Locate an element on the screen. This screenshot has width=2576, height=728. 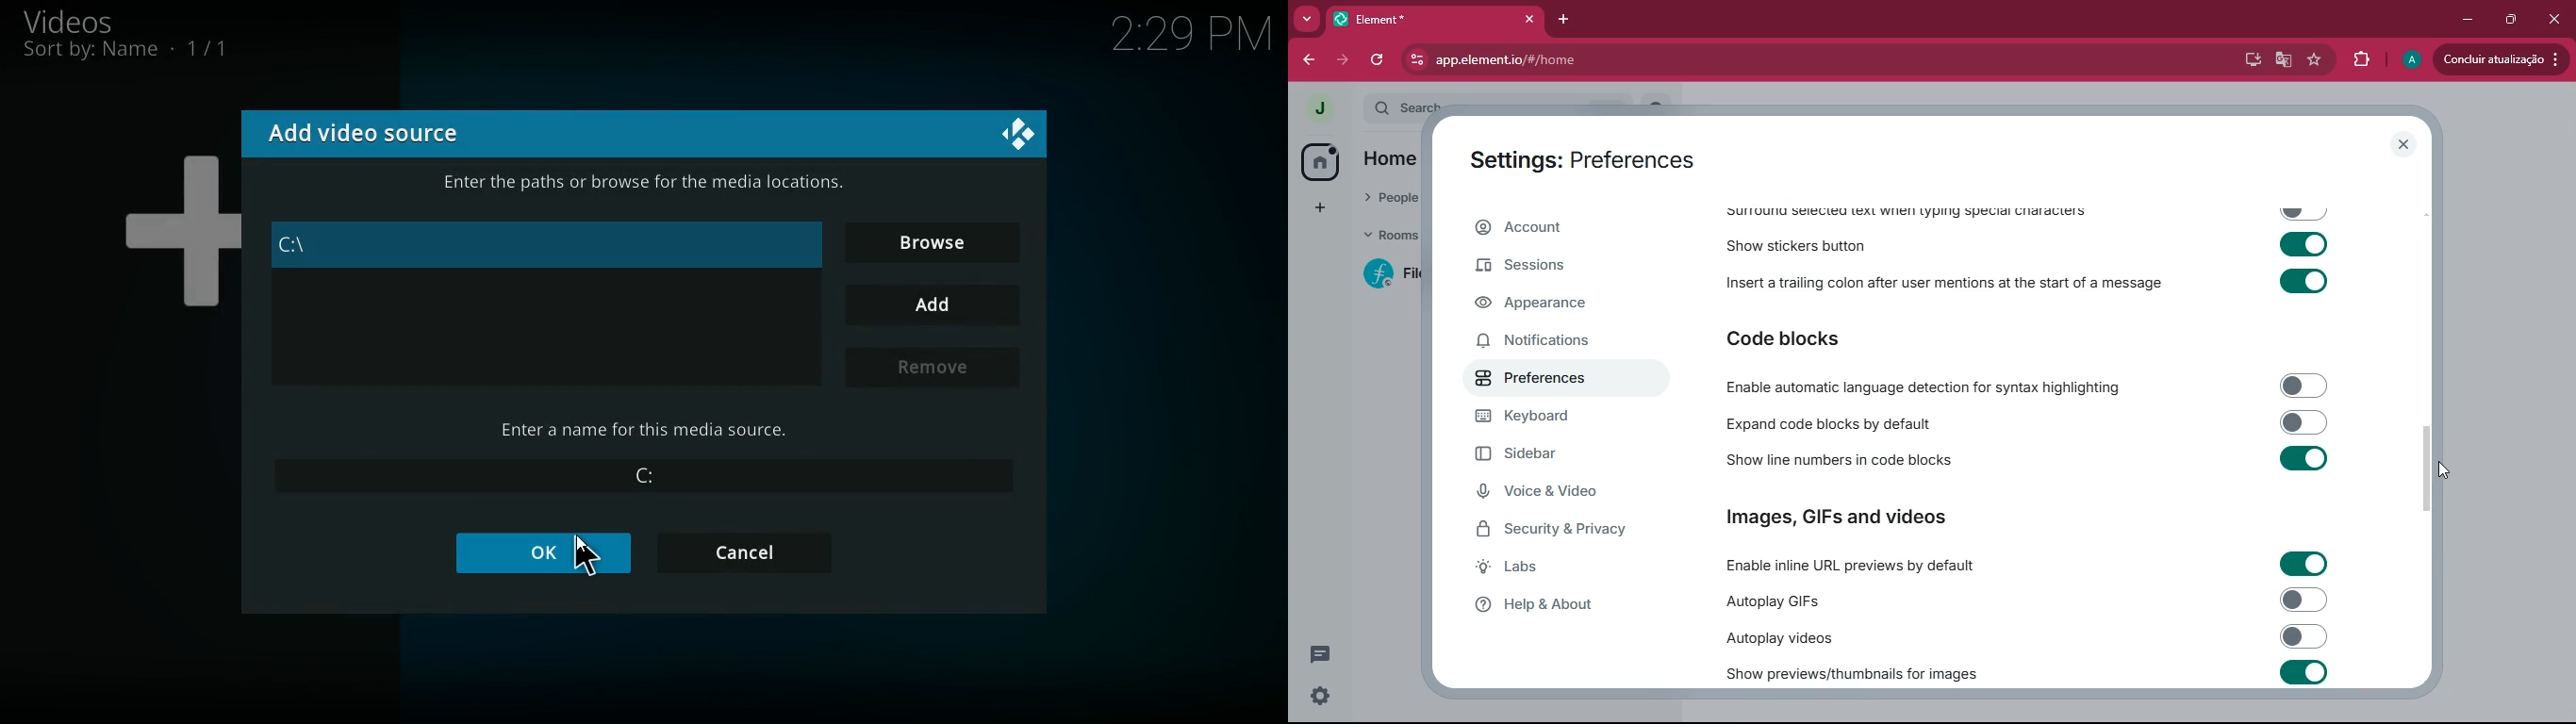
close is located at coordinates (2403, 144).